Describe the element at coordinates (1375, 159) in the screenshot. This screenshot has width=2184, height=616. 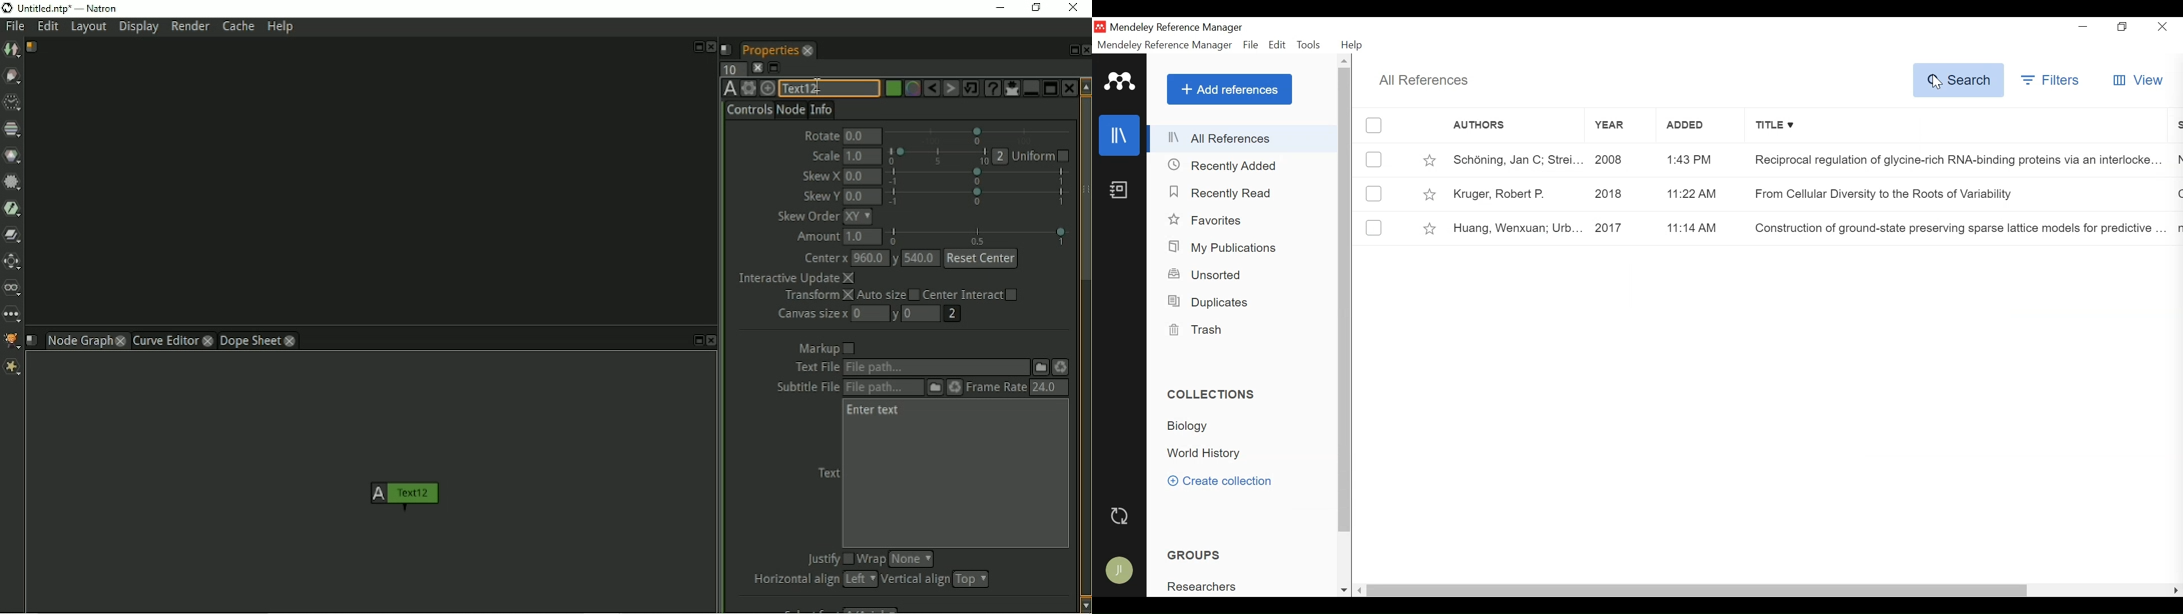
I see `(un)select` at that location.